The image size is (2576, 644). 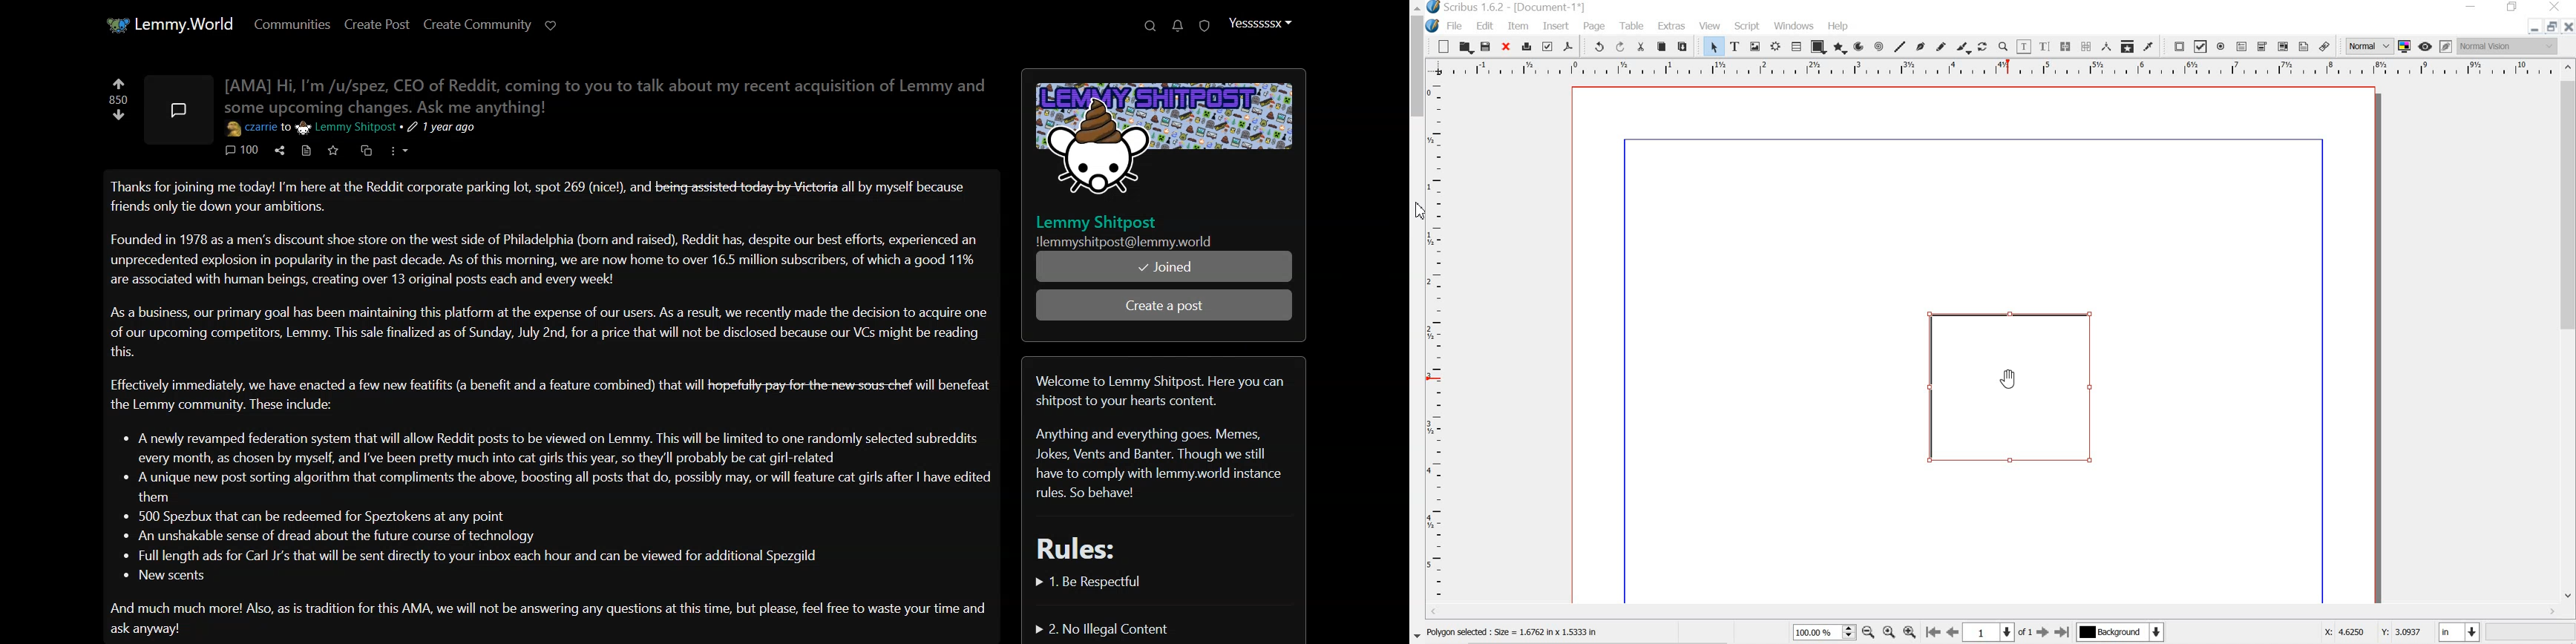 What do you see at coordinates (2063, 631) in the screenshot?
I see `go the last page` at bounding box center [2063, 631].